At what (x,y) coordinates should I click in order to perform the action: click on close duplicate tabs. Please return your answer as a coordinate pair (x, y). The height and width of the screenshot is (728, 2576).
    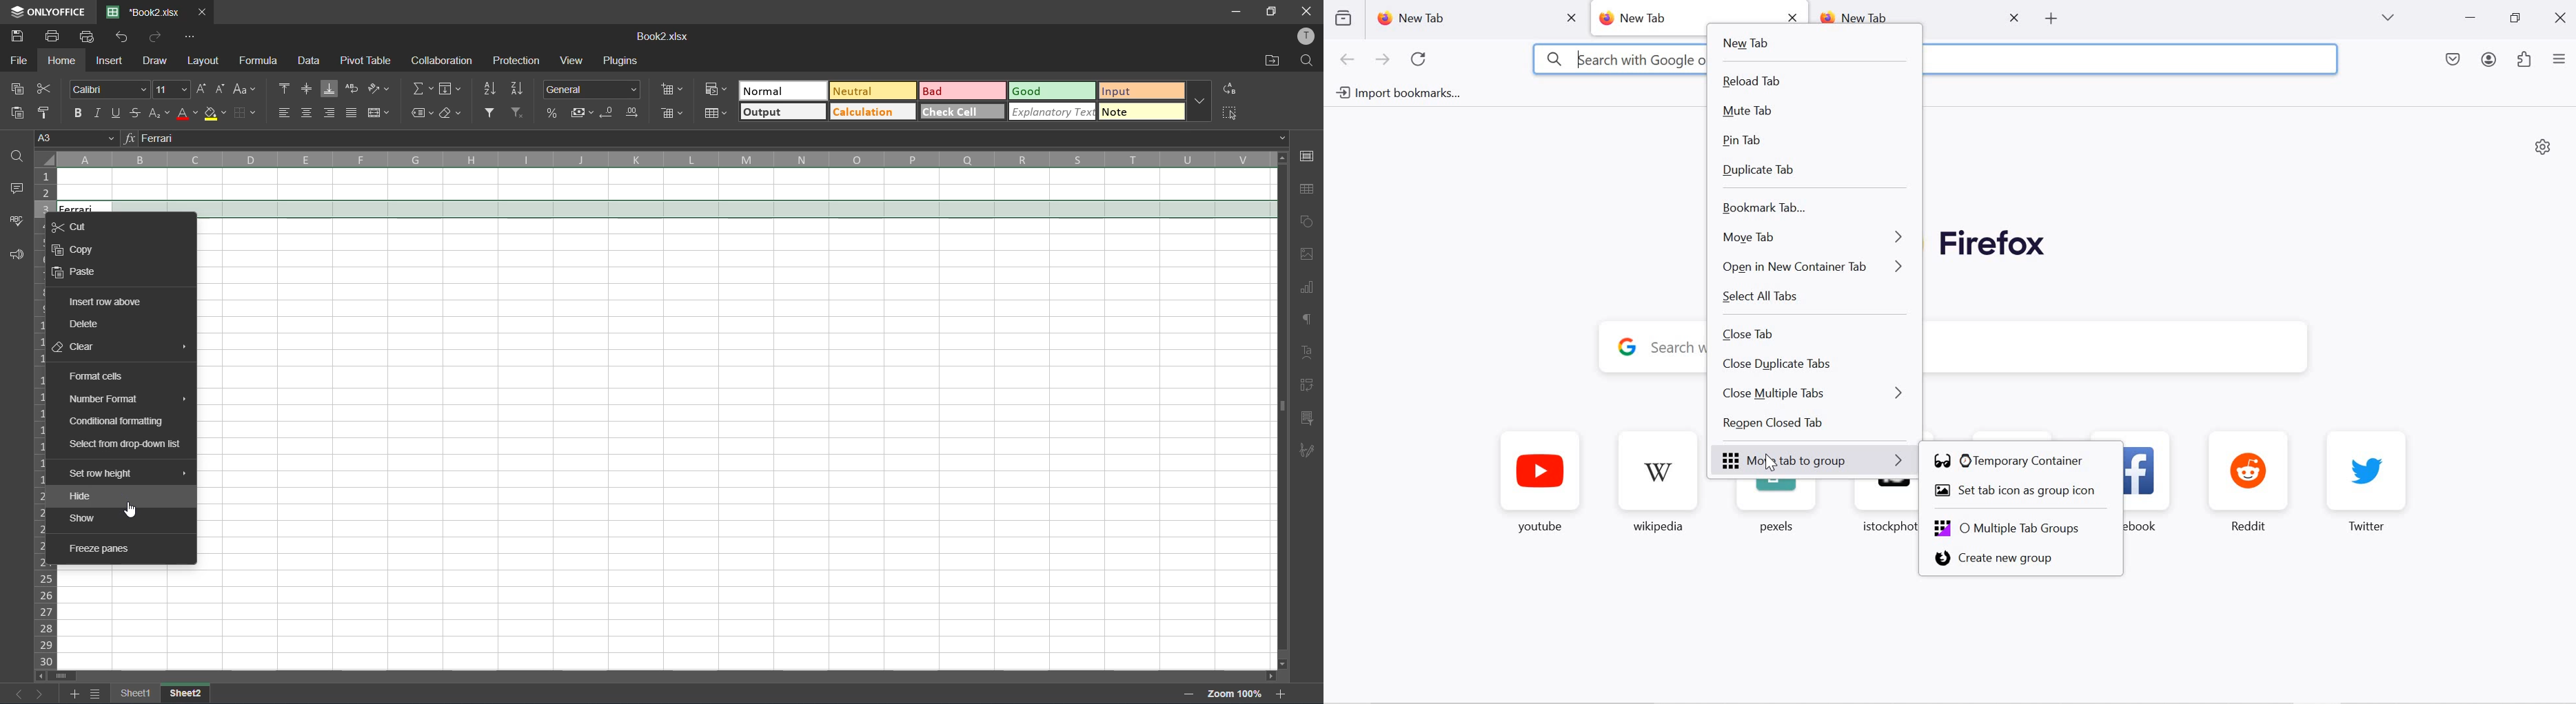
    Looking at the image, I should click on (1816, 367).